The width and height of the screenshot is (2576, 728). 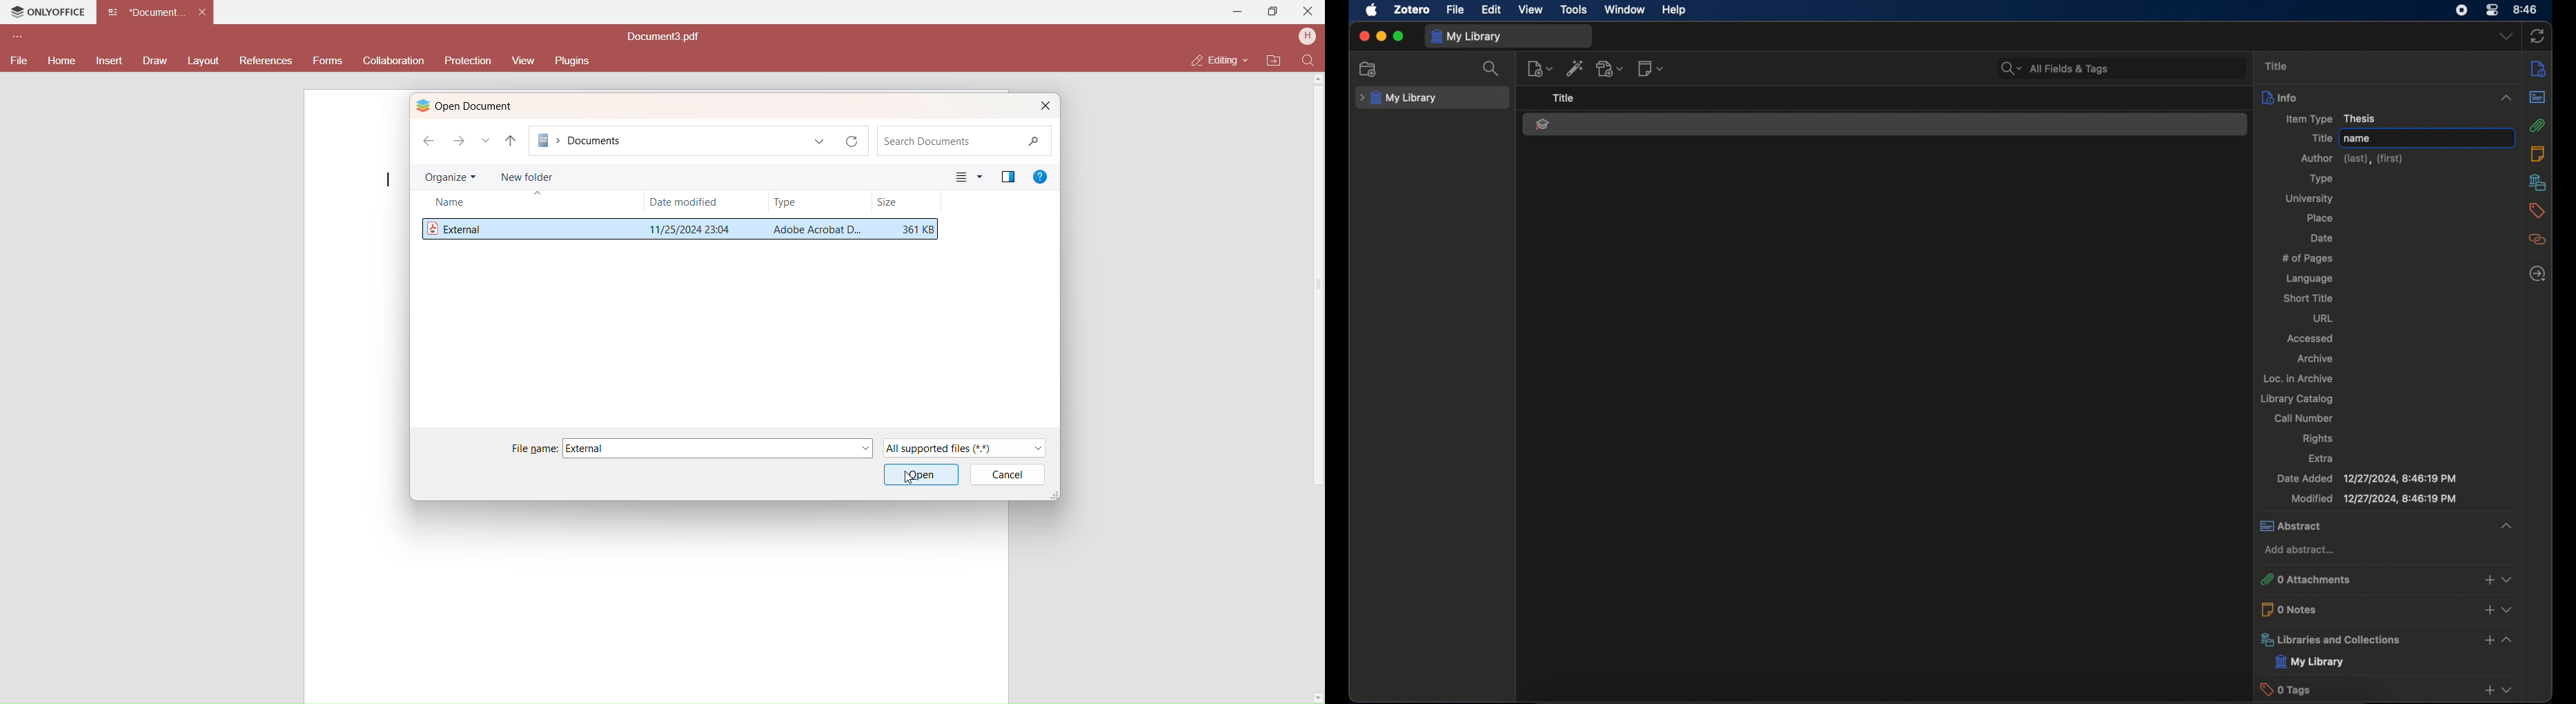 What do you see at coordinates (522, 61) in the screenshot?
I see `View` at bounding box center [522, 61].